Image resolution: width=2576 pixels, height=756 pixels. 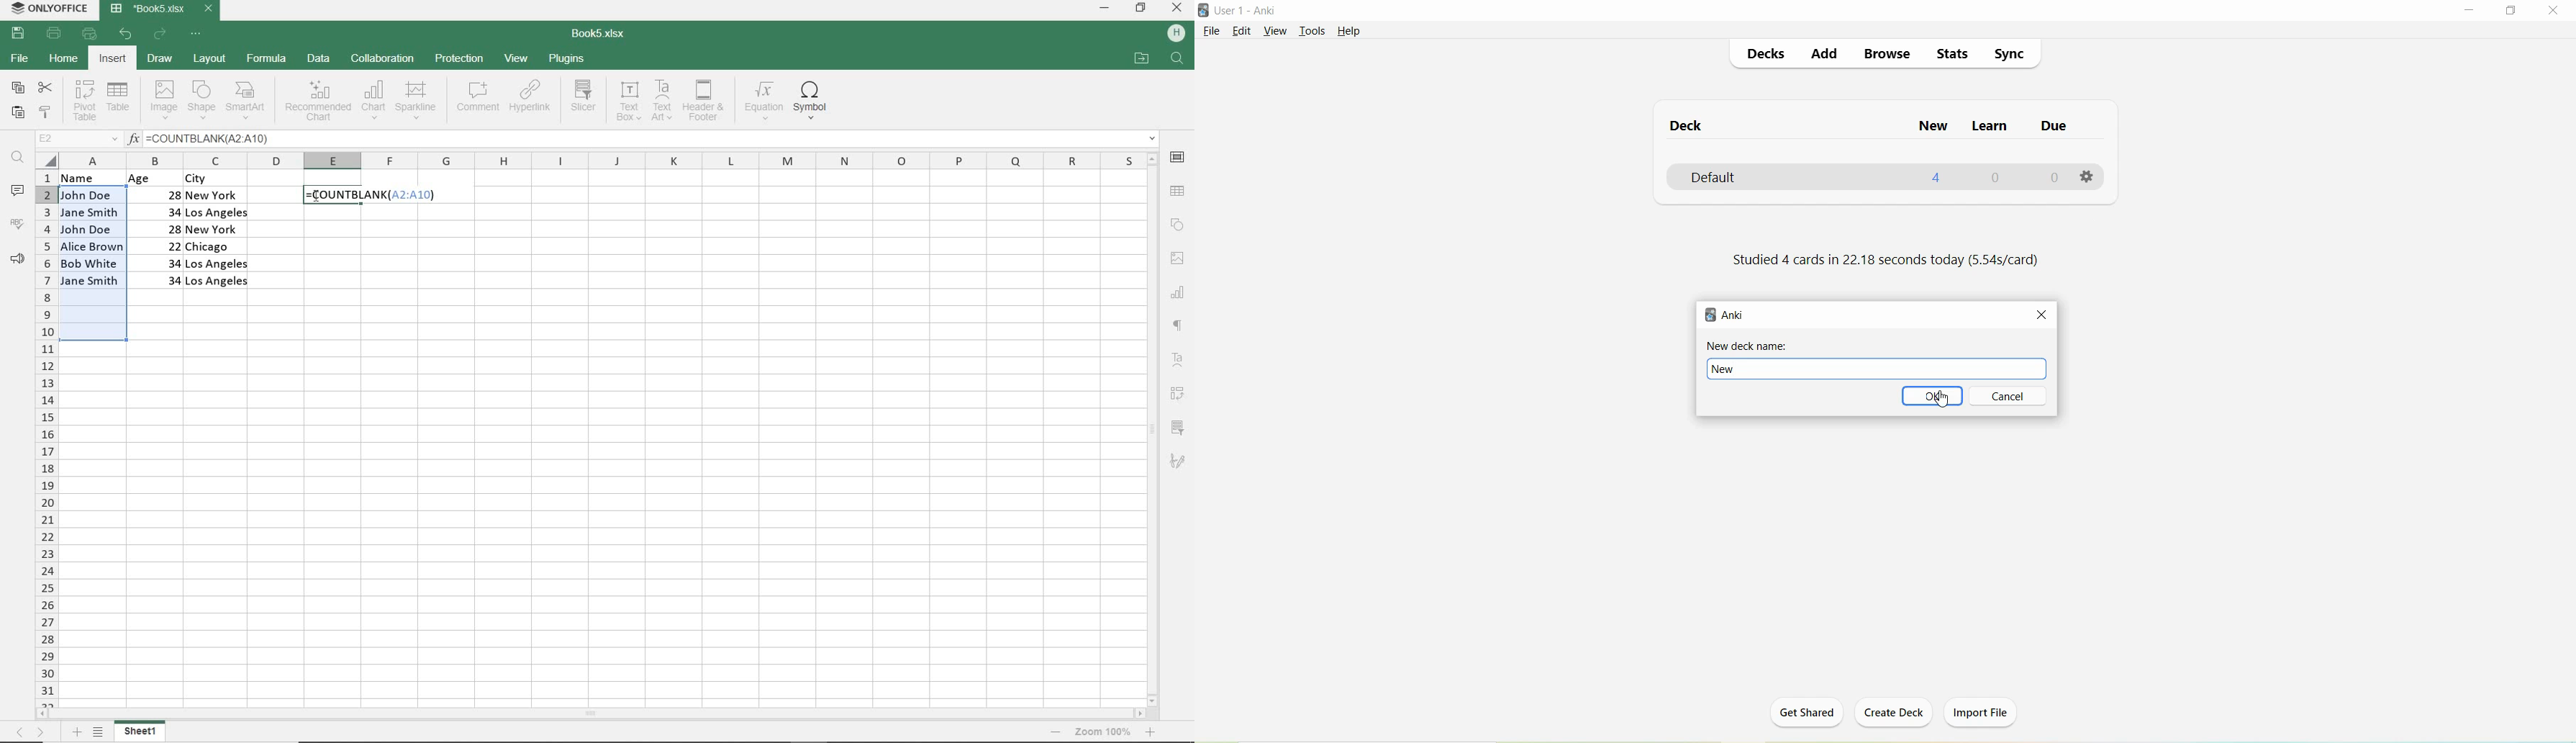 I want to click on ZOOM IN, so click(x=1153, y=732).